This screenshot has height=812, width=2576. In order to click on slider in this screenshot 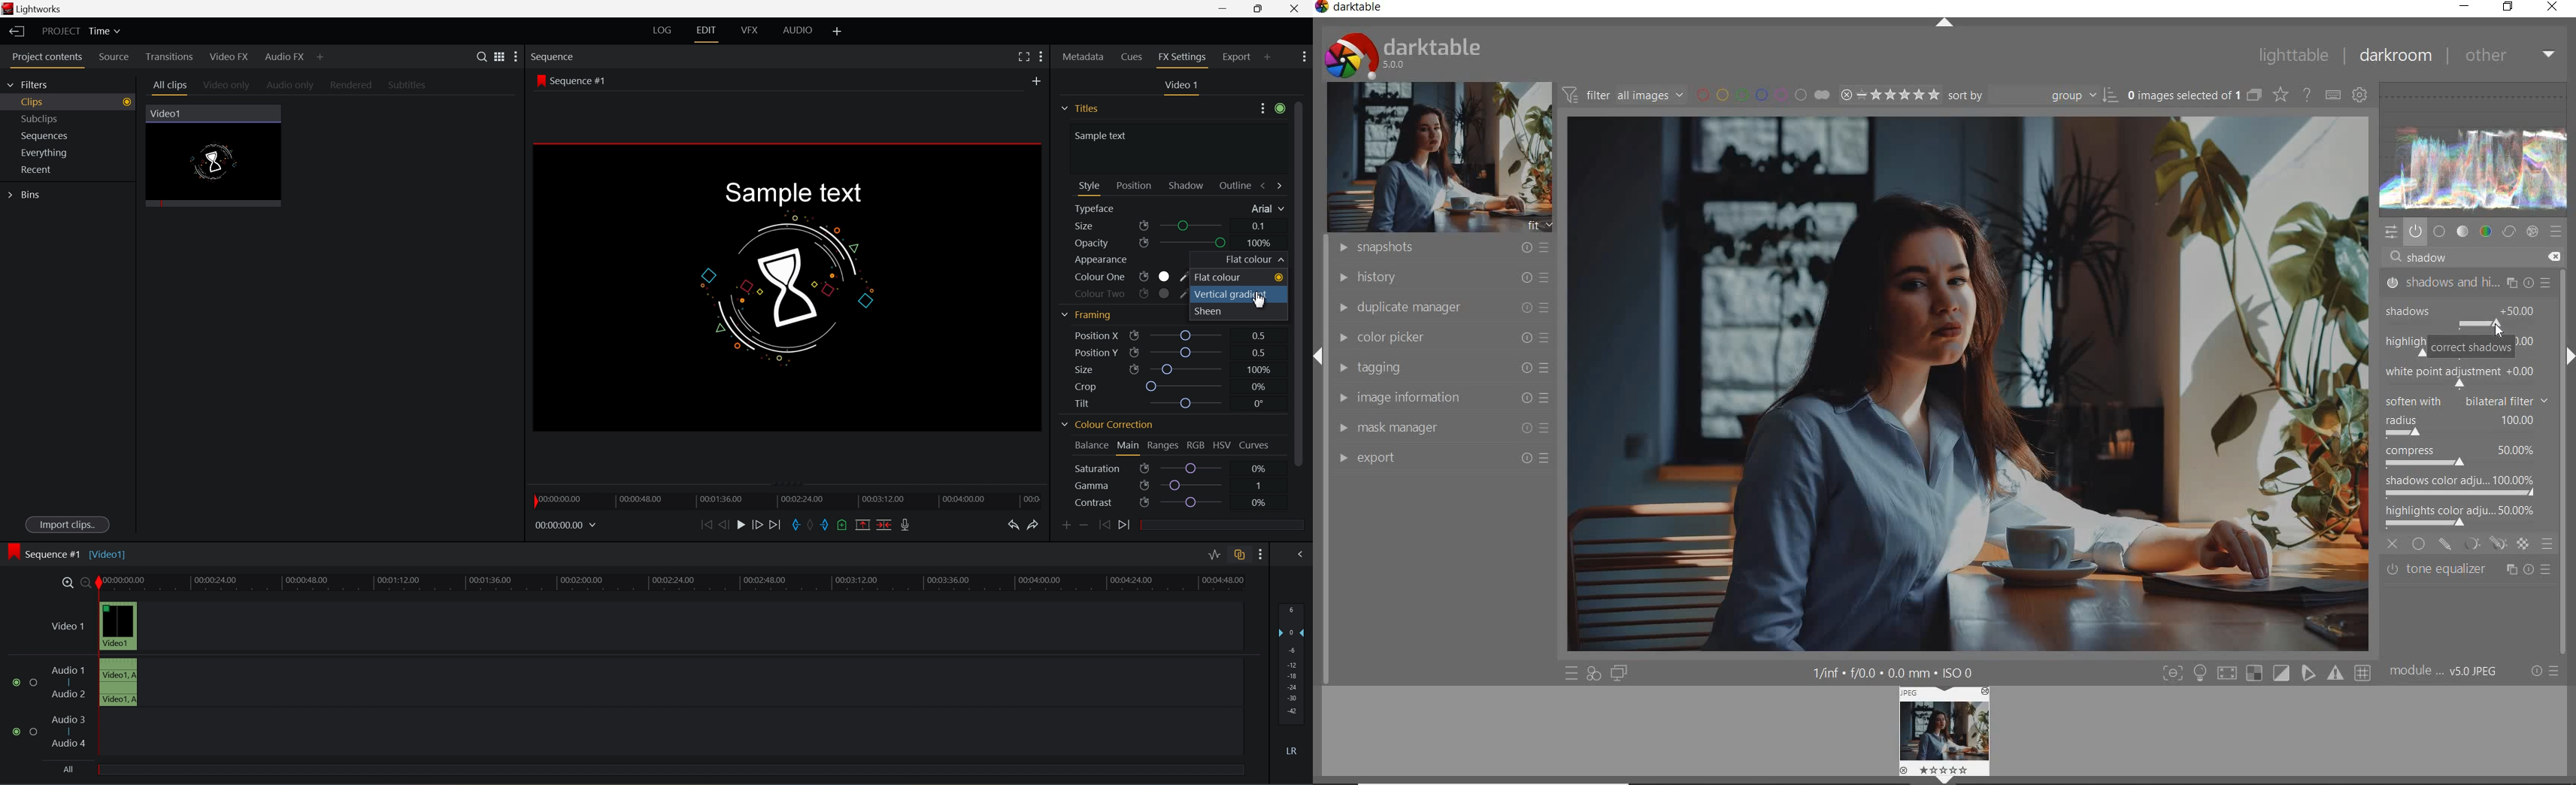, I will do `click(1189, 368)`.